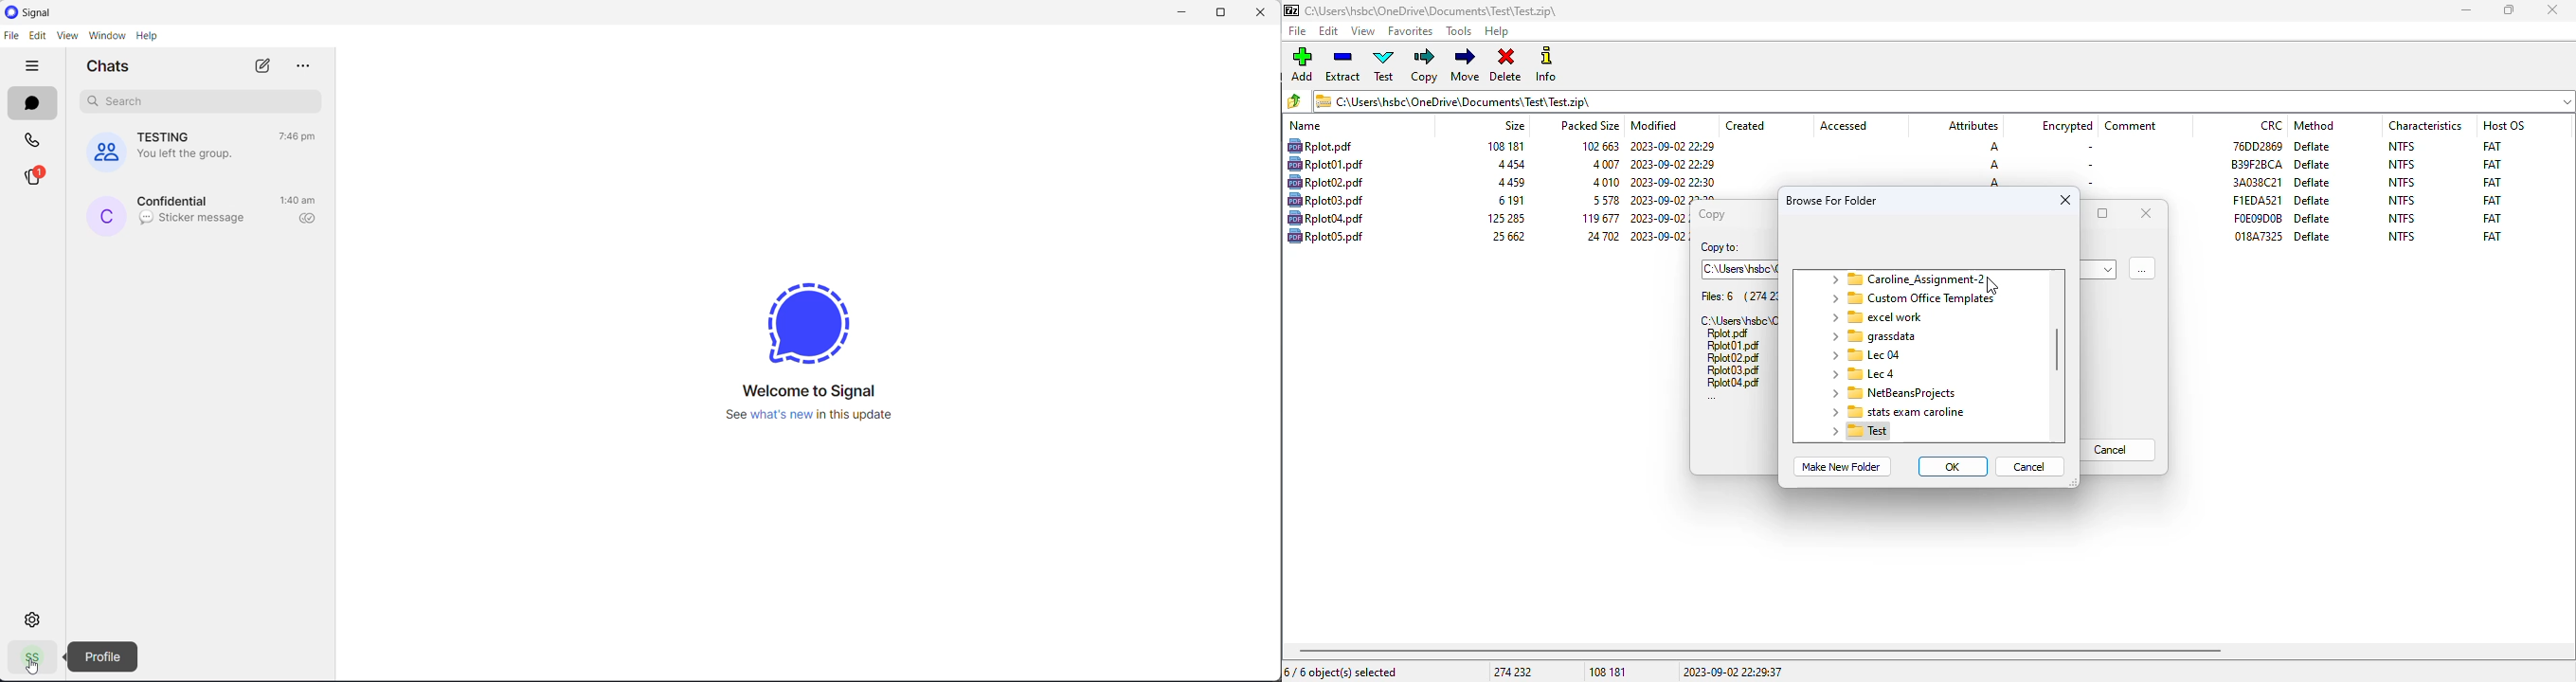  What do you see at coordinates (29, 666) in the screenshot?
I see `Cursor` at bounding box center [29, 666].